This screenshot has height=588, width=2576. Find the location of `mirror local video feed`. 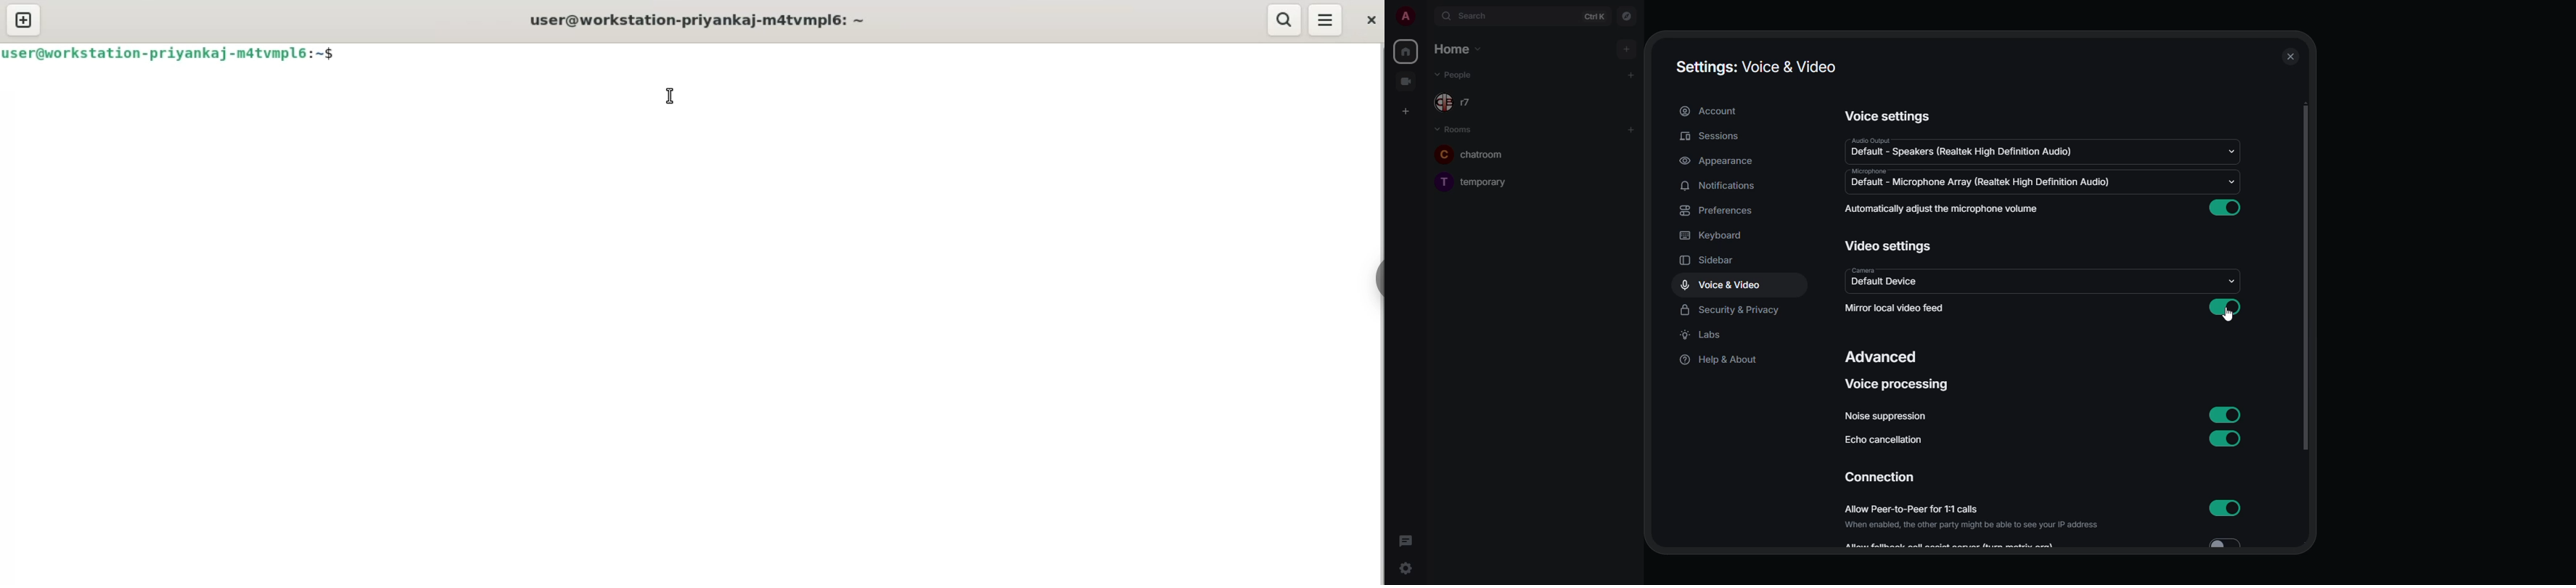

mirror local video feed is located at coordinates (1899, 309).